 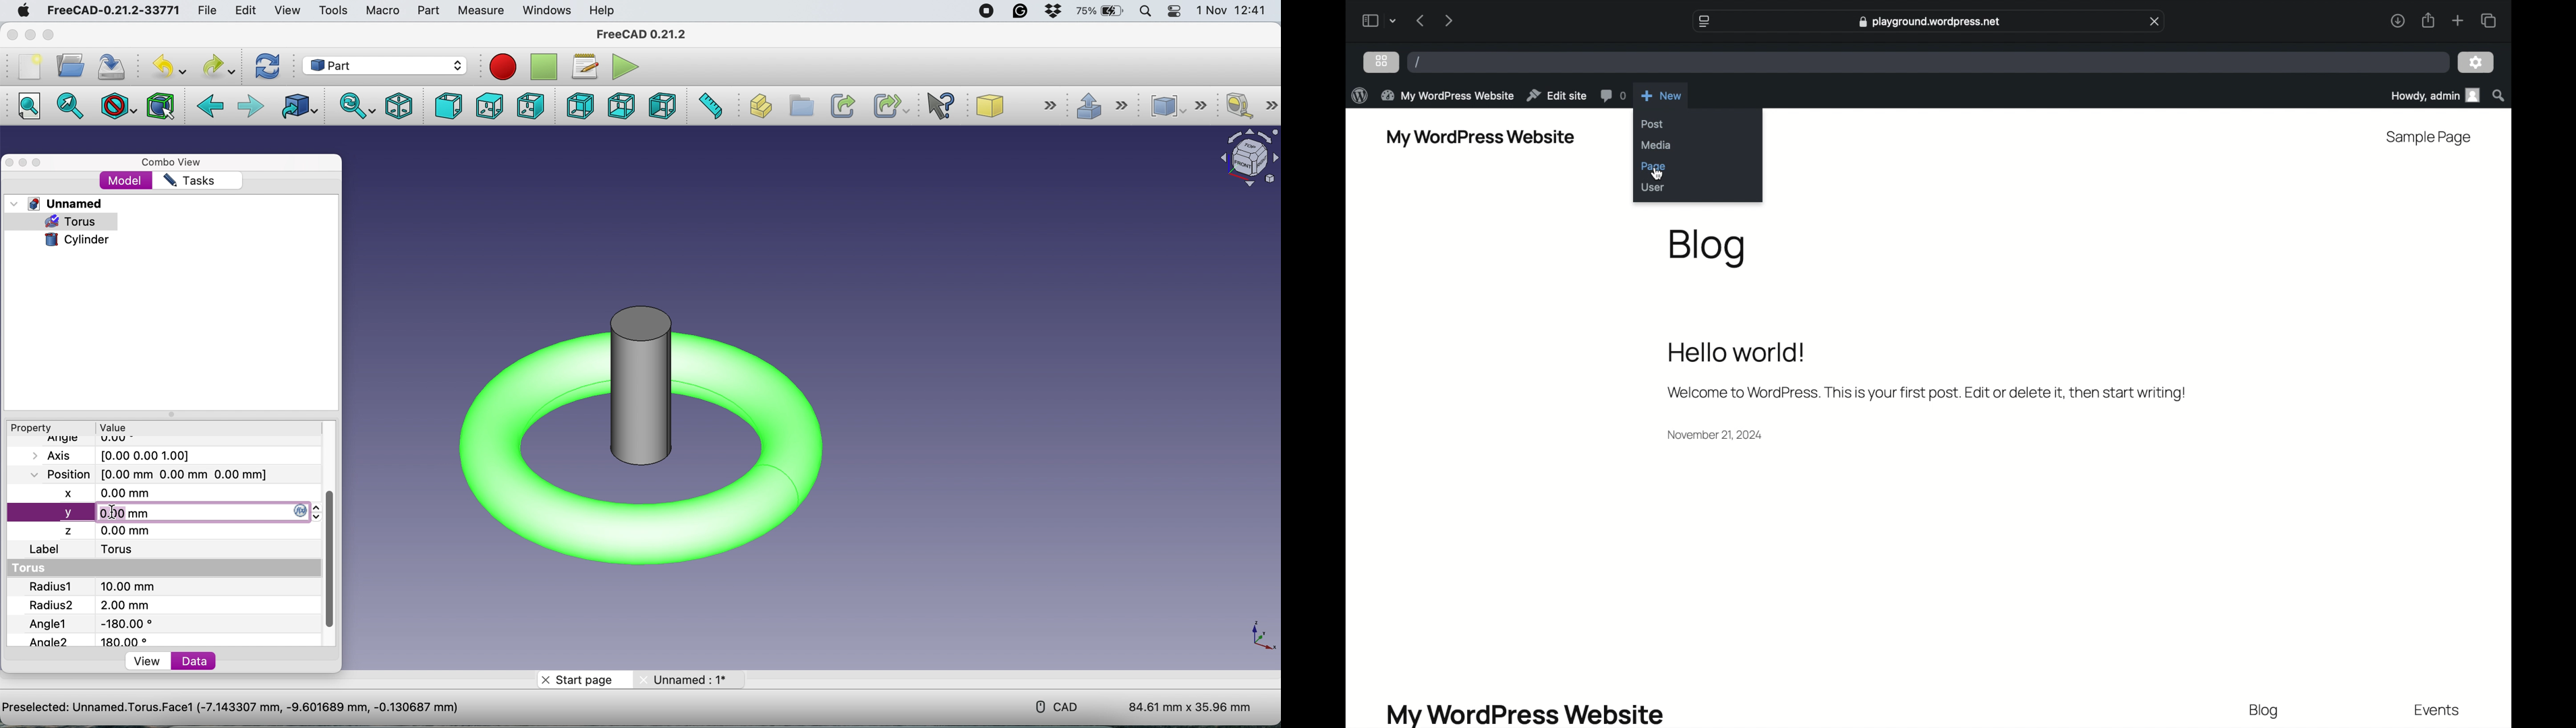 I want to click on change y axis, so click(x=163, y=512).